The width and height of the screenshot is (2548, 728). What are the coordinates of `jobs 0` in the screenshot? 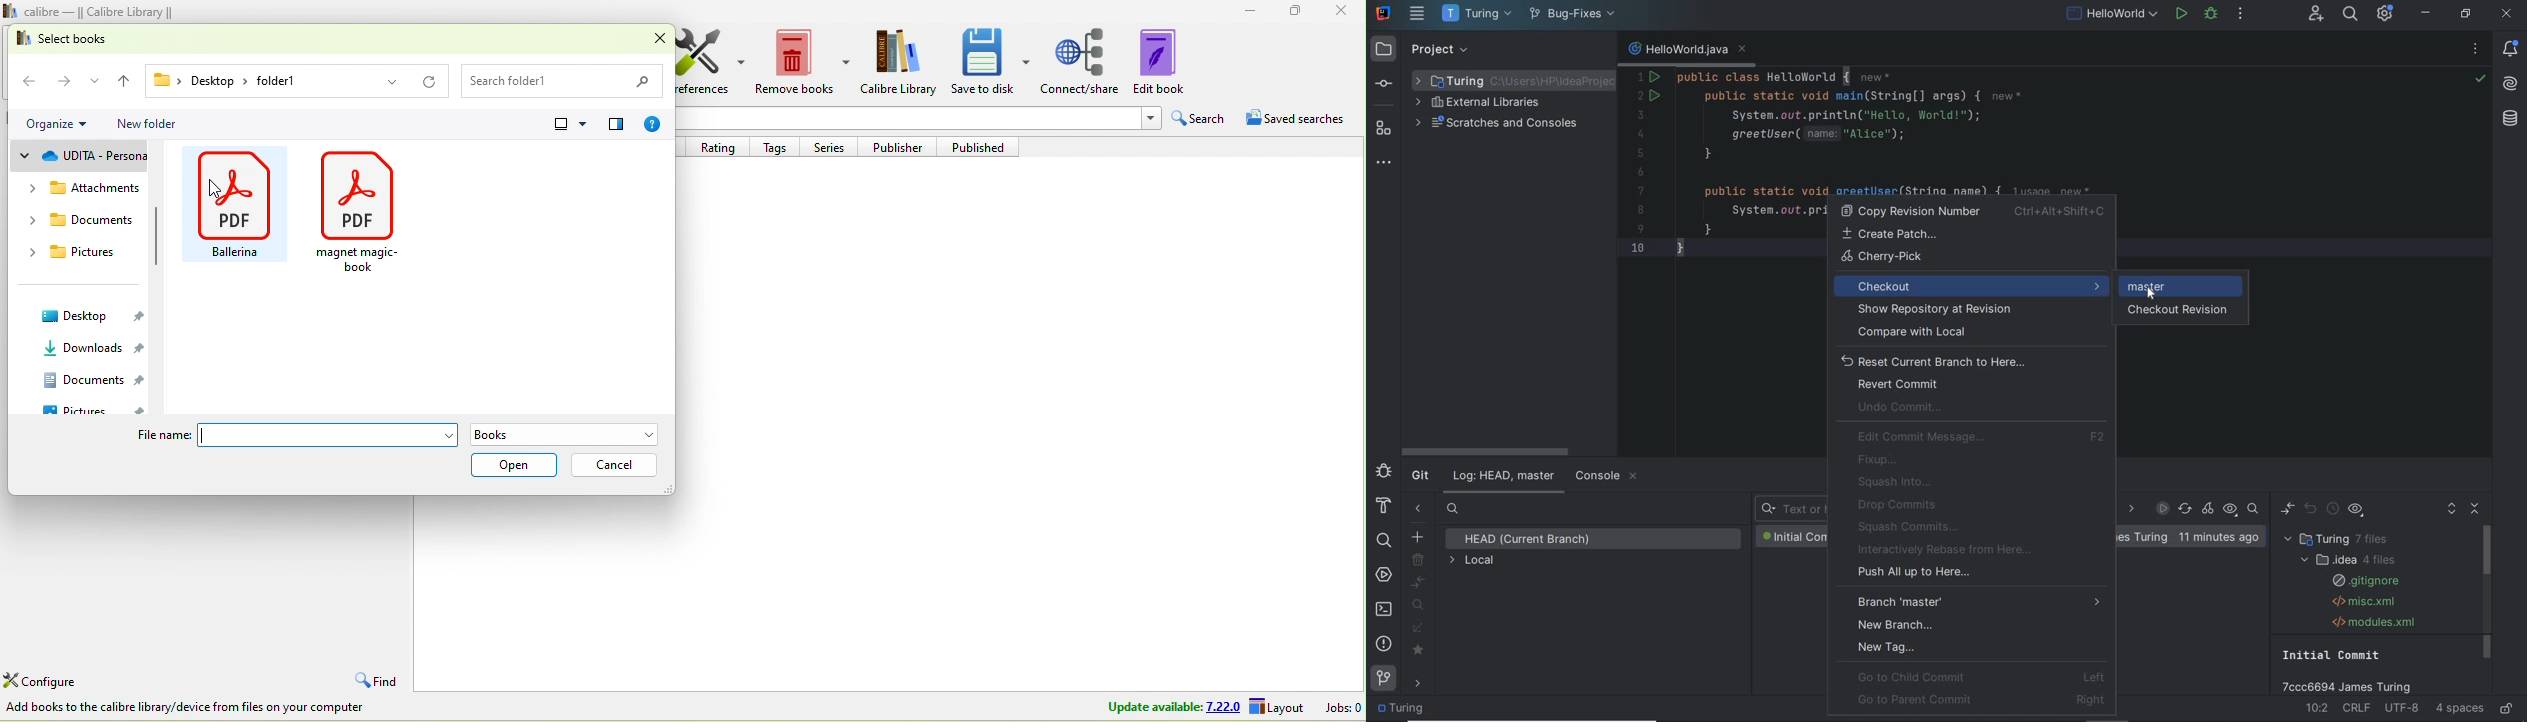 It's located at (1340, 707).